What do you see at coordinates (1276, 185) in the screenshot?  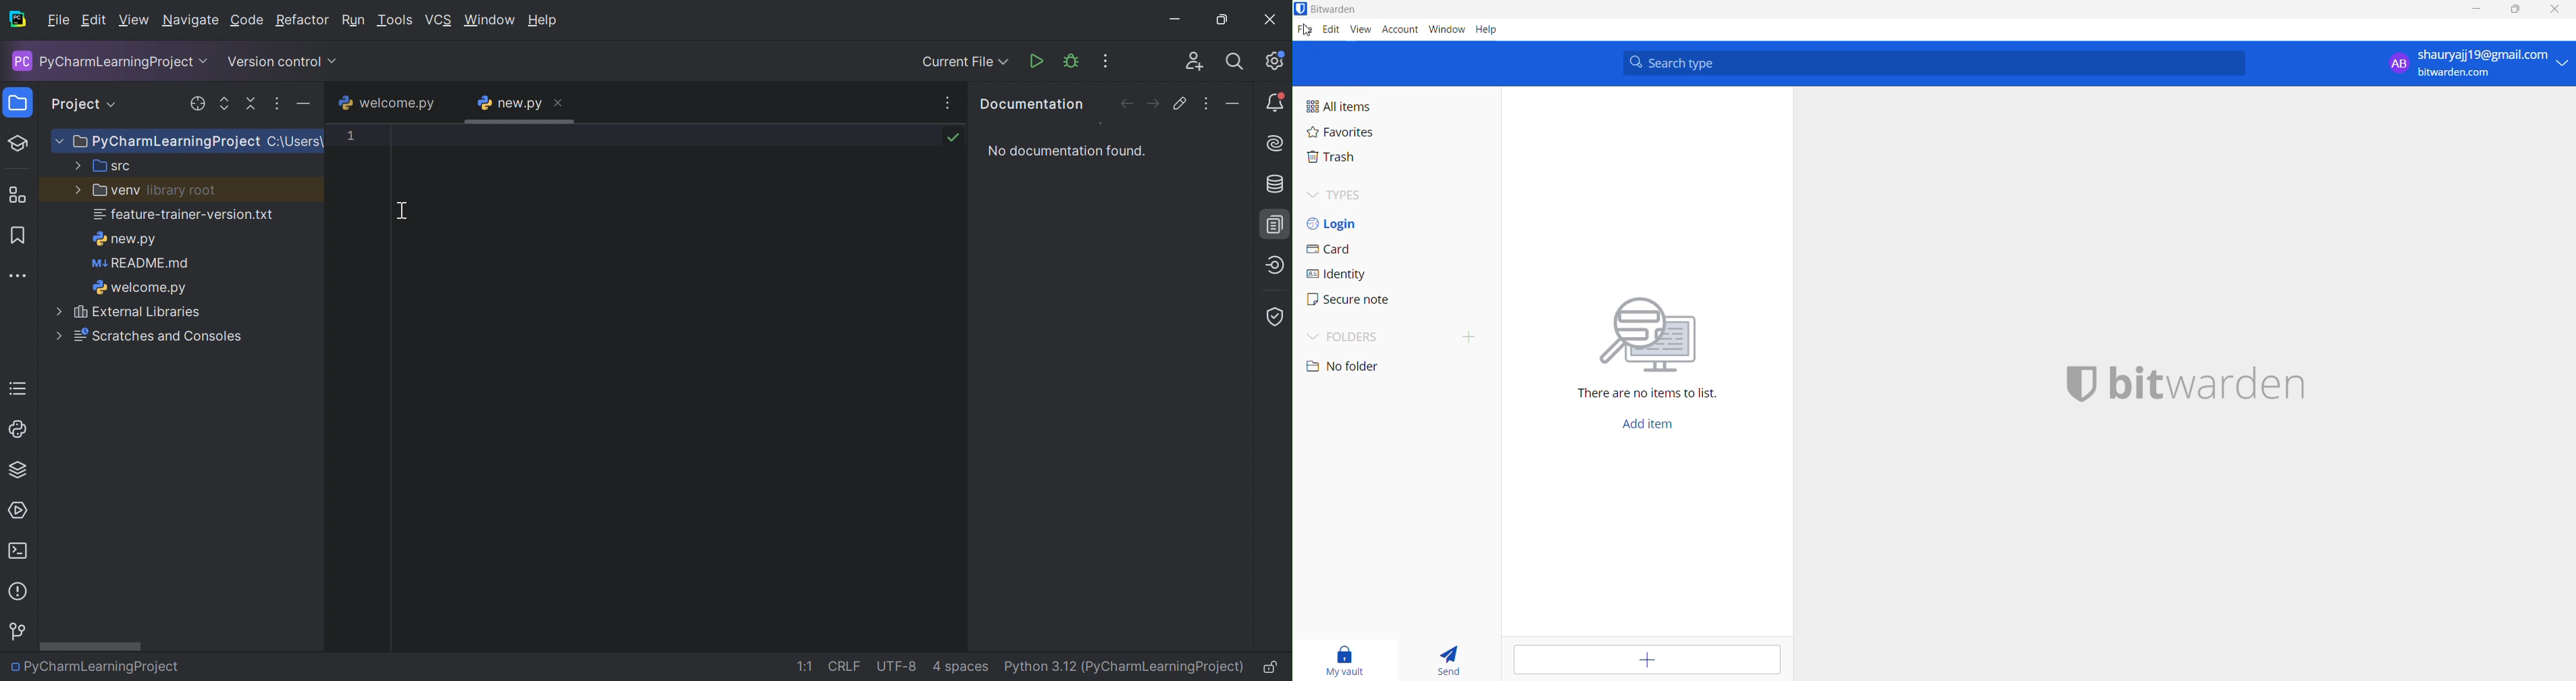 I see `Database` at bounding box center [1276, 185].